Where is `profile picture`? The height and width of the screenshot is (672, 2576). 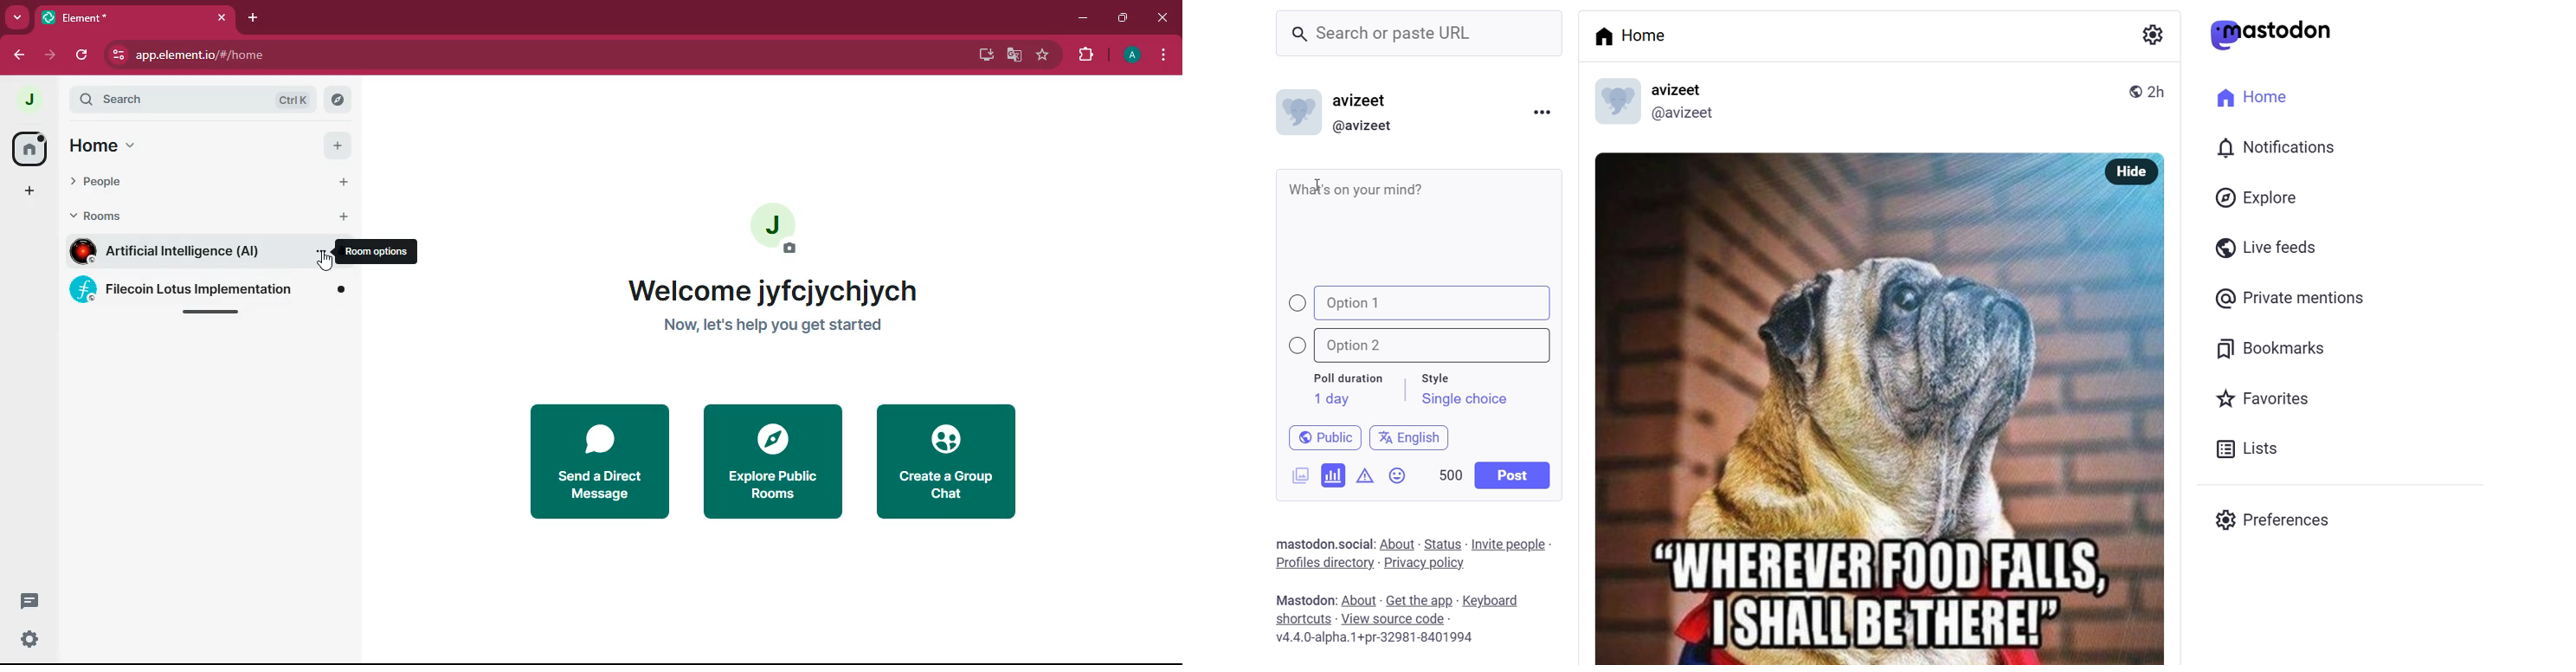 profile picture is located at coordinates (776, 227).